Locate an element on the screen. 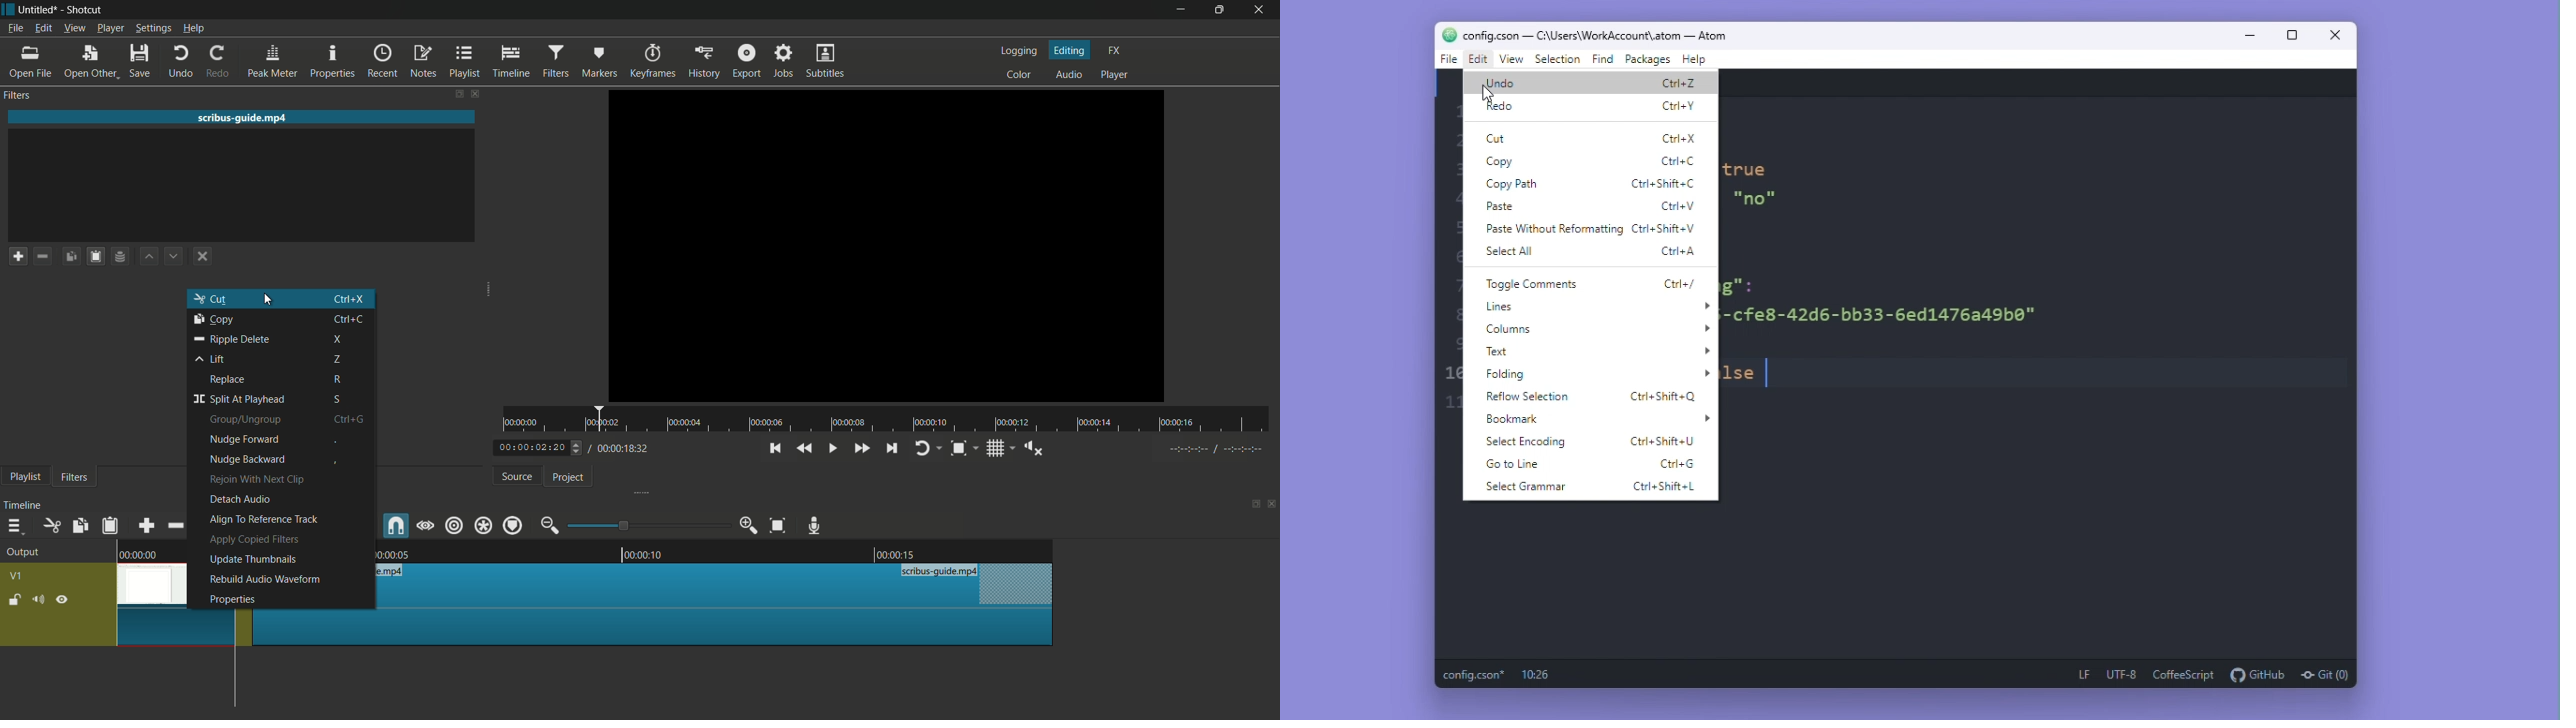  keyboard shortcut is located at coordinates (335, 441).